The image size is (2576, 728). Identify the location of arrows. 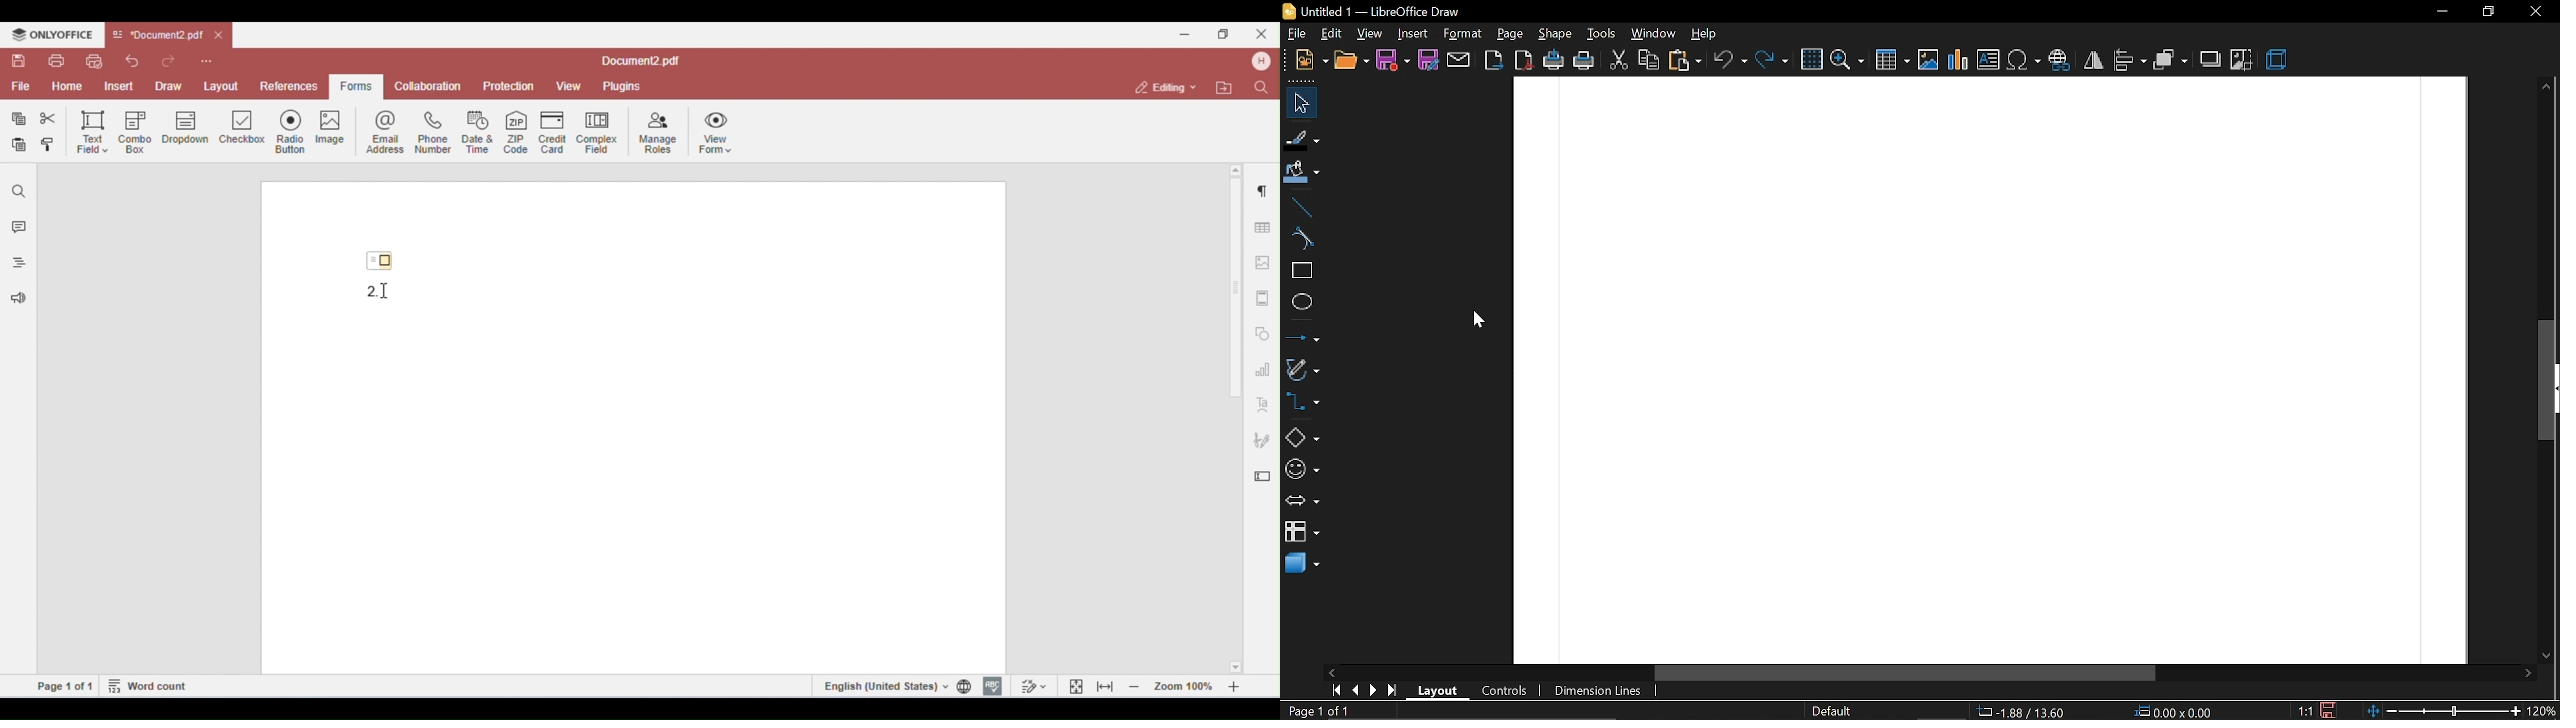
(1300, 503).